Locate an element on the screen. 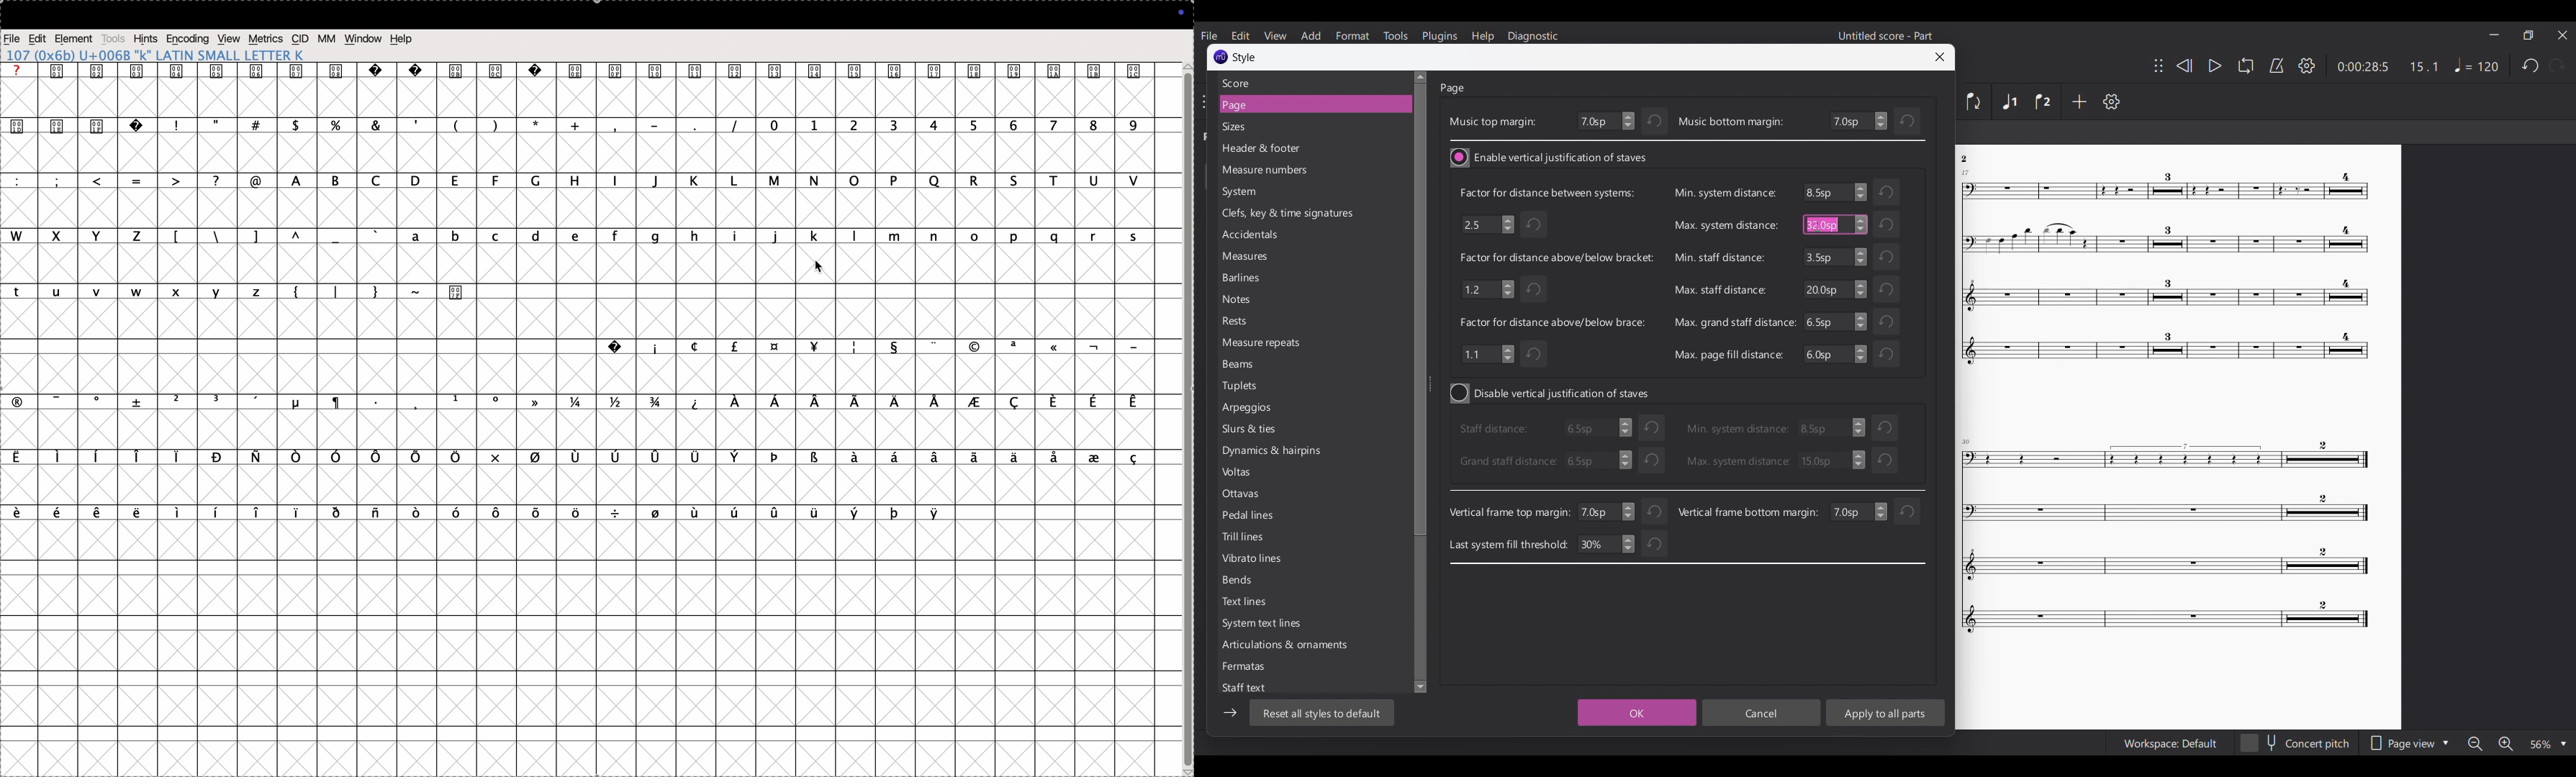  Play is located at coordinates (2215, 66).